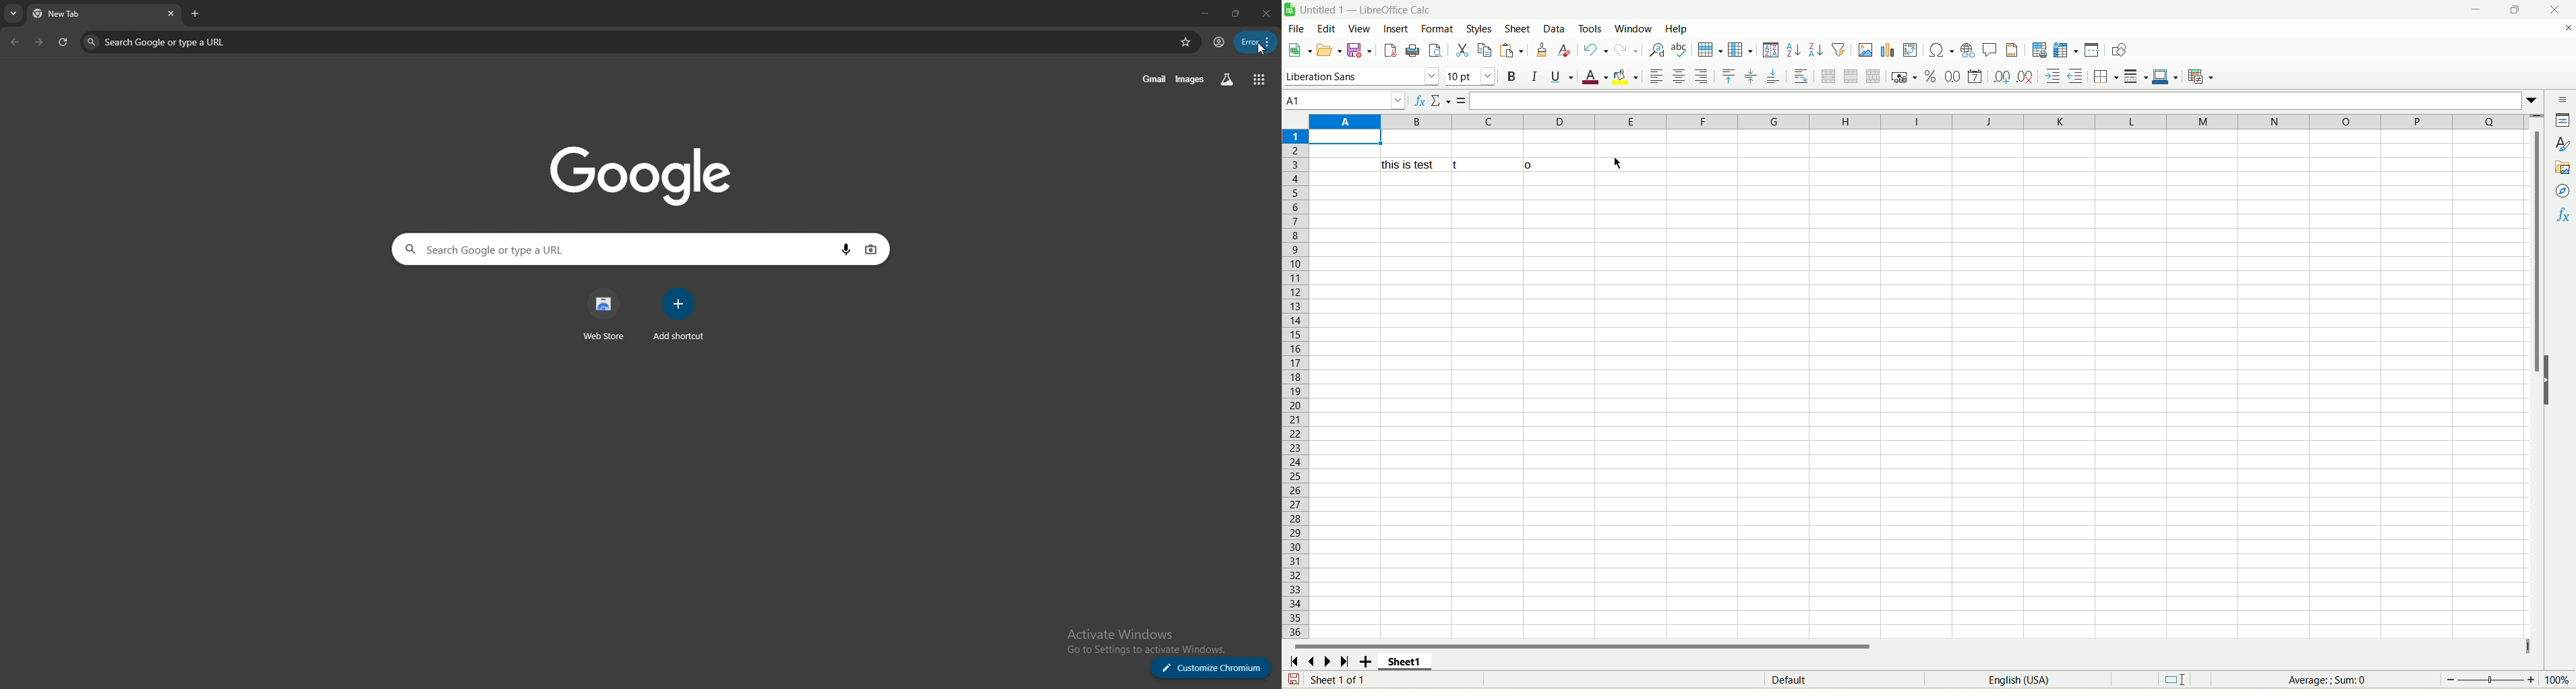 The image size is (2576, 700). Describe the element at coordinates (1461, 100) in the screenshot. I see `formula` at that location.